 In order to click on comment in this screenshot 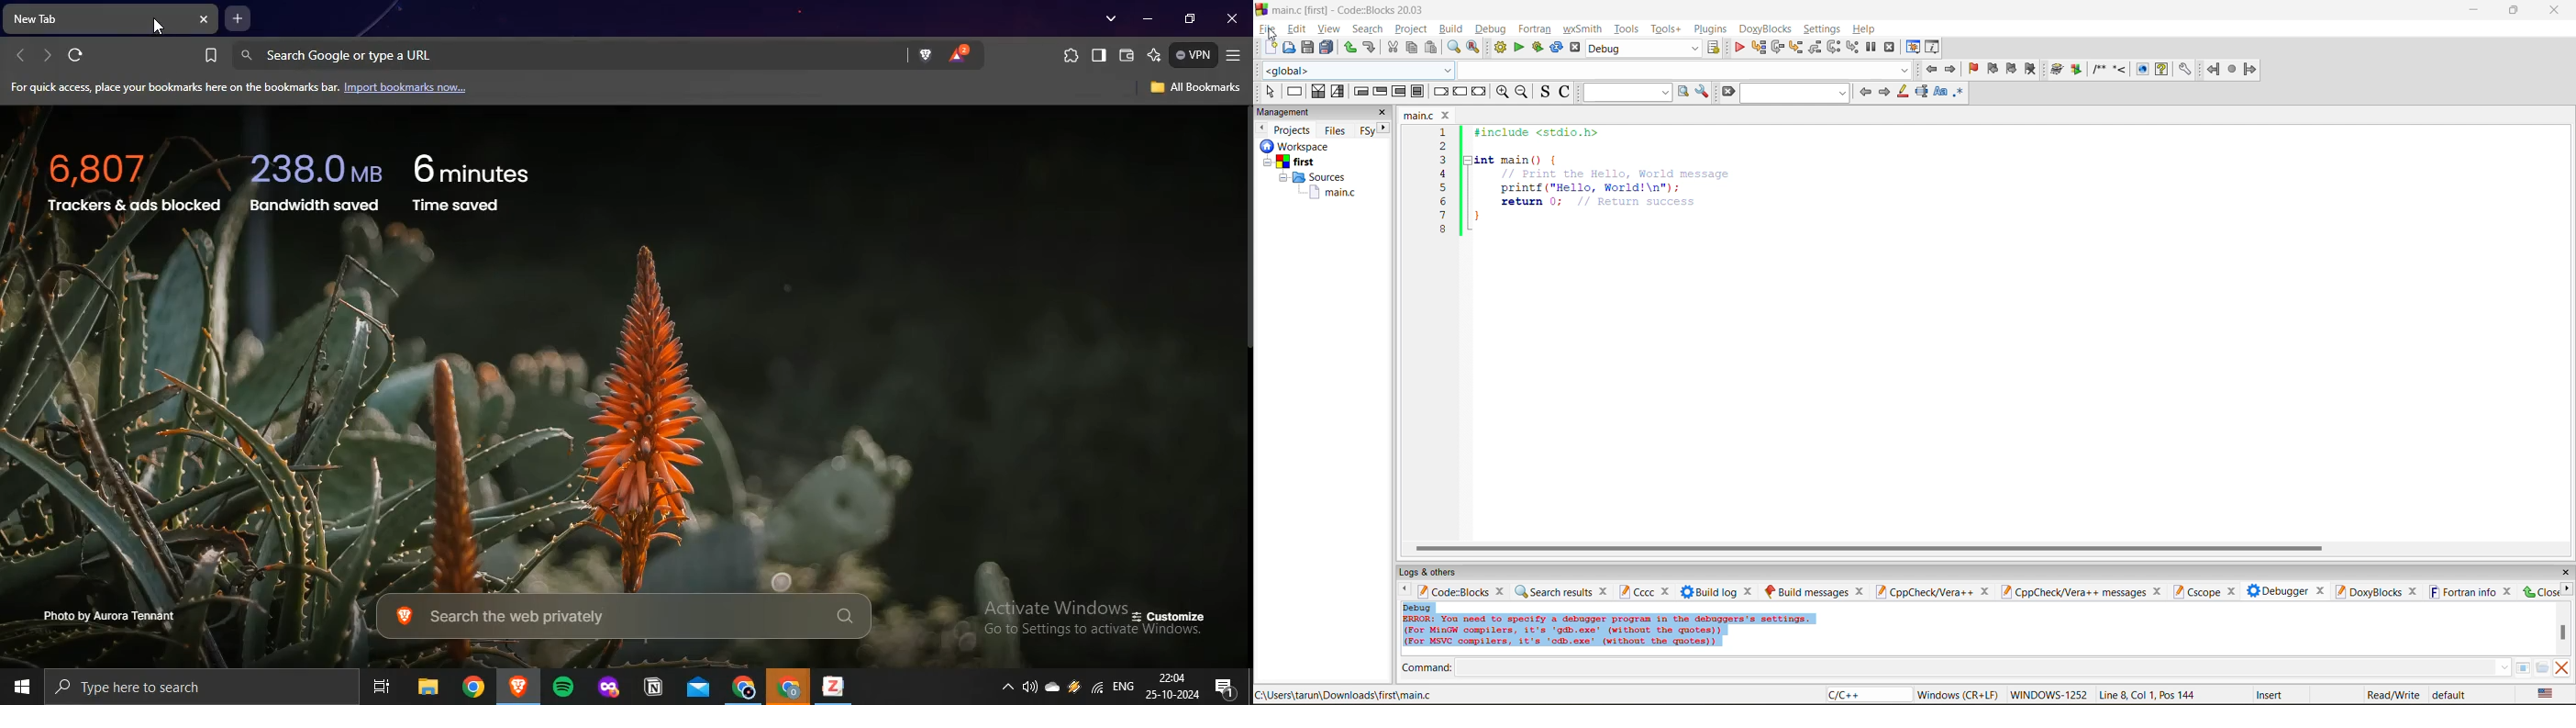, I will do `click(2099, 69)`.